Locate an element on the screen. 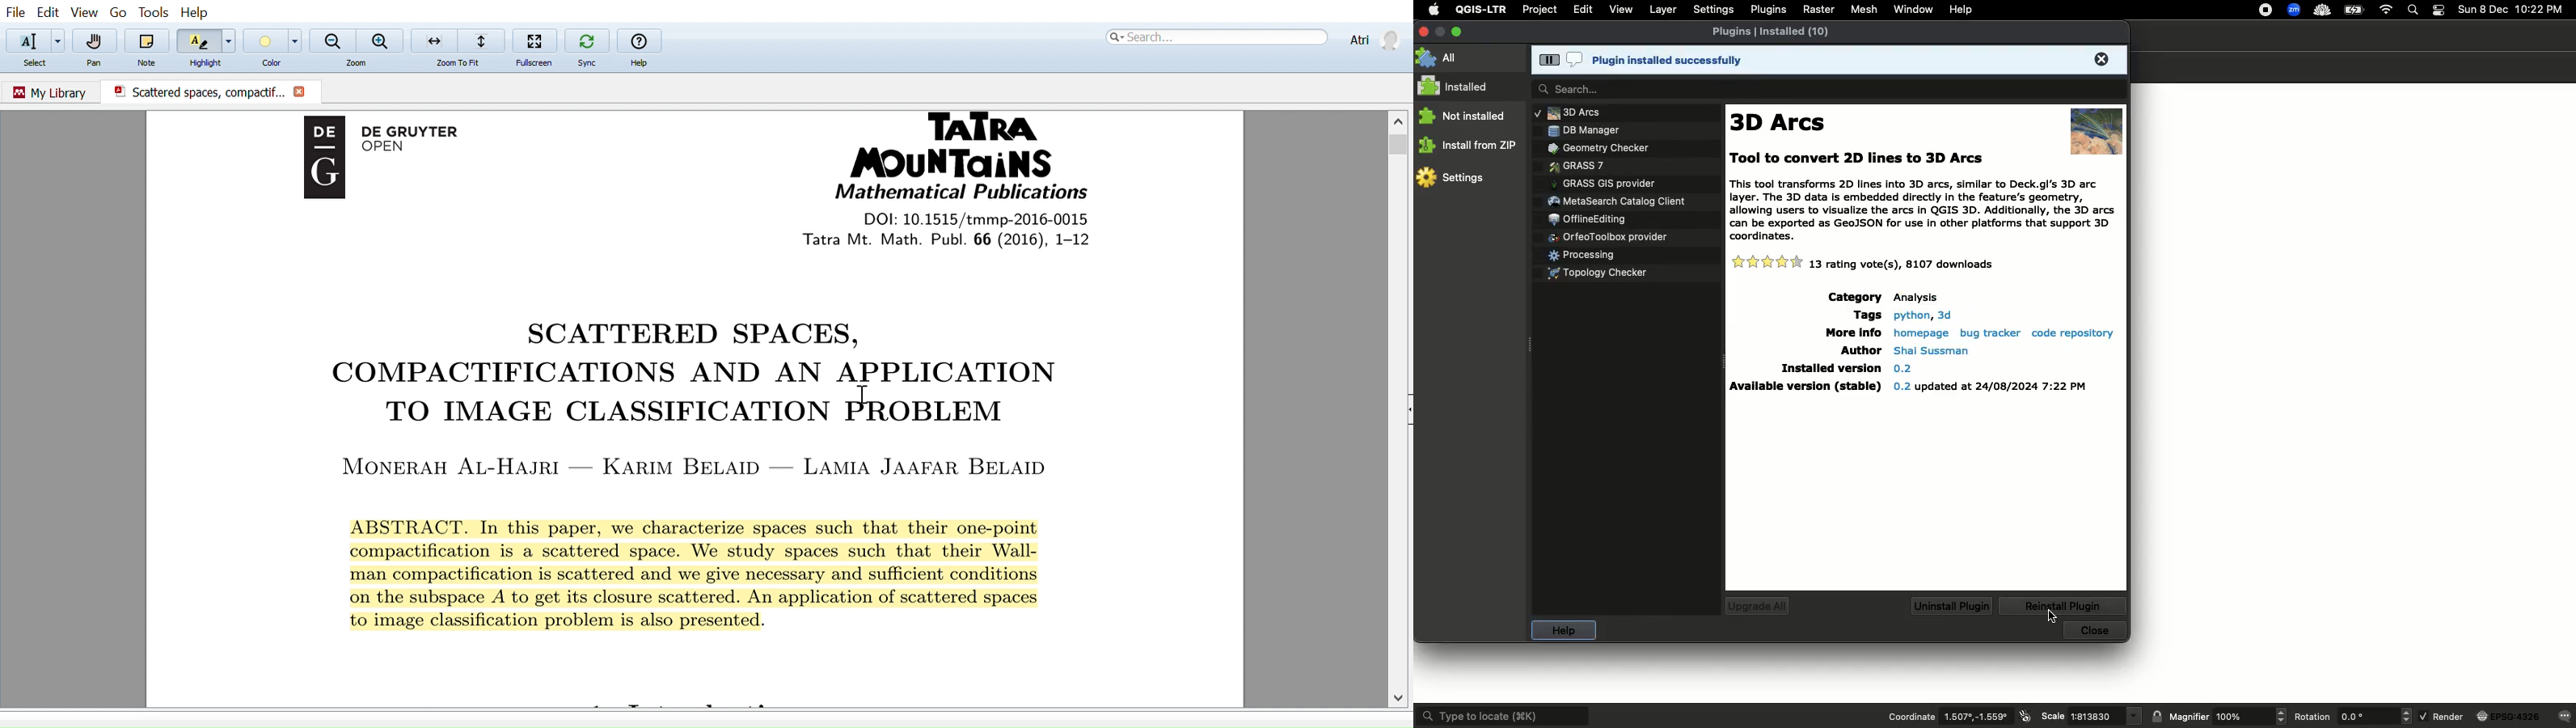 The height and width of the screenshot is (728, 2576). Help is located at coordinates (642, 63).